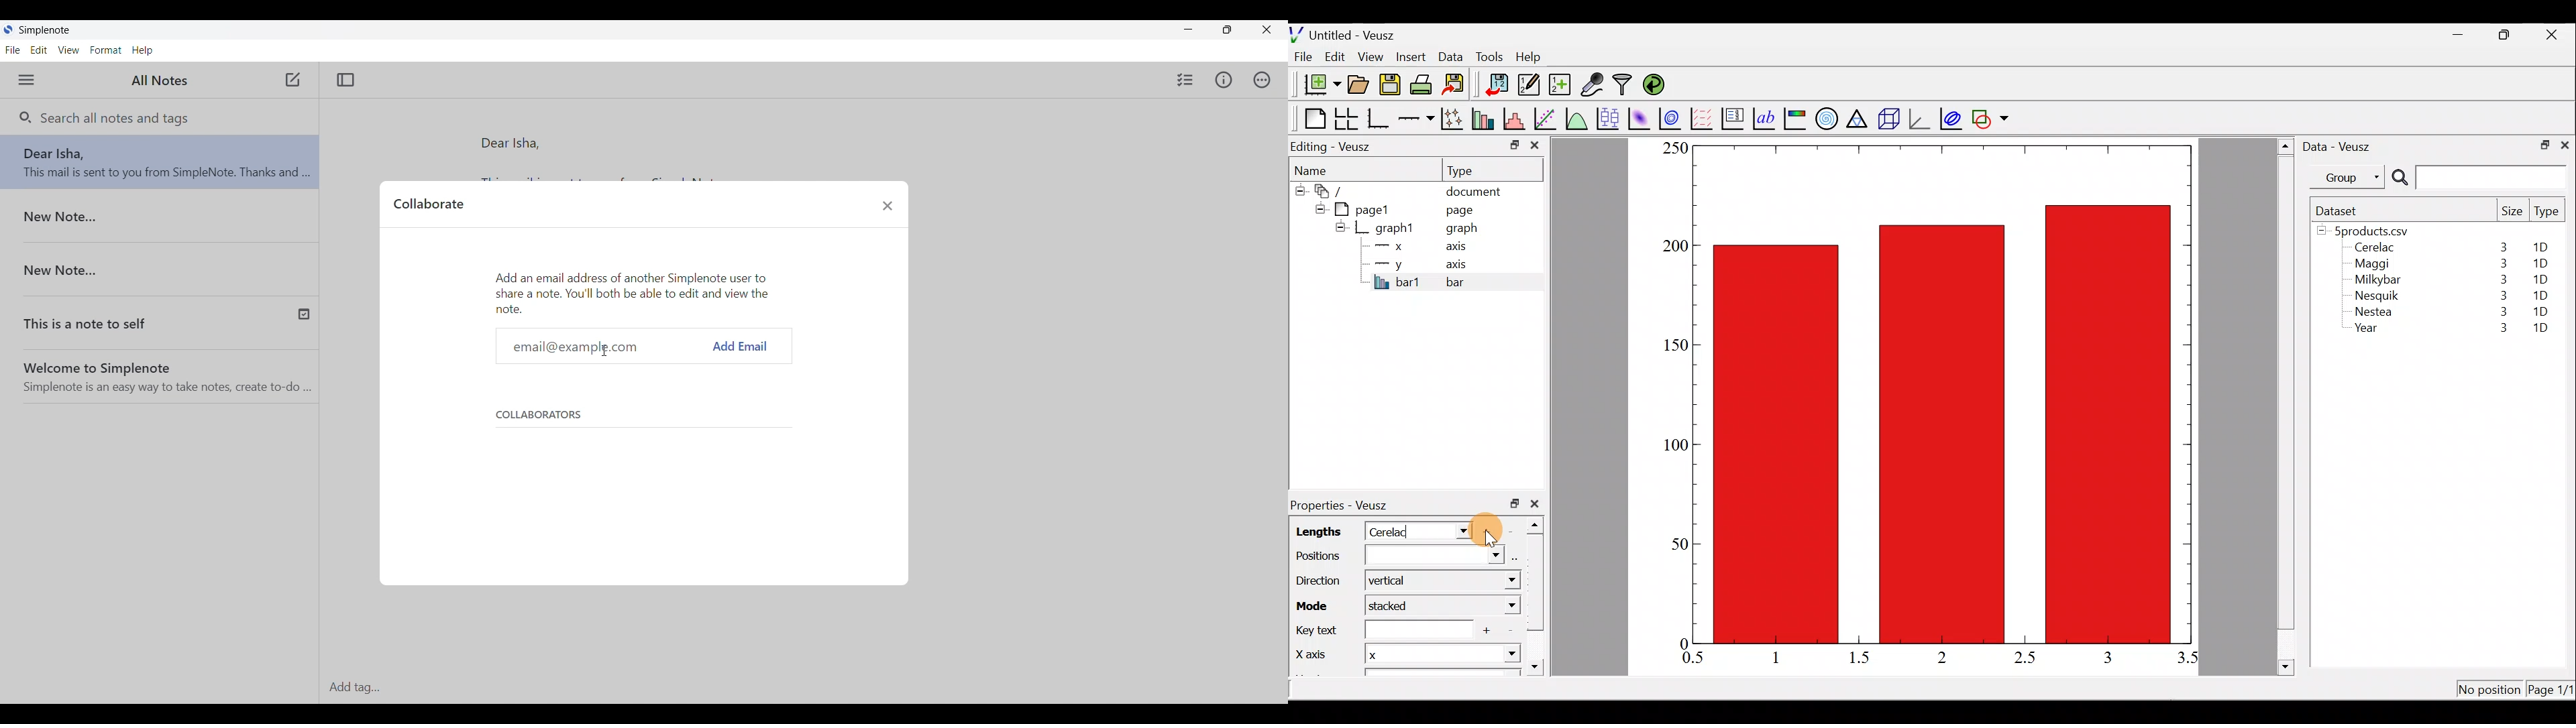  Describe the element at coordinates (13, 50) in the screenshot. I see `File` at that location.